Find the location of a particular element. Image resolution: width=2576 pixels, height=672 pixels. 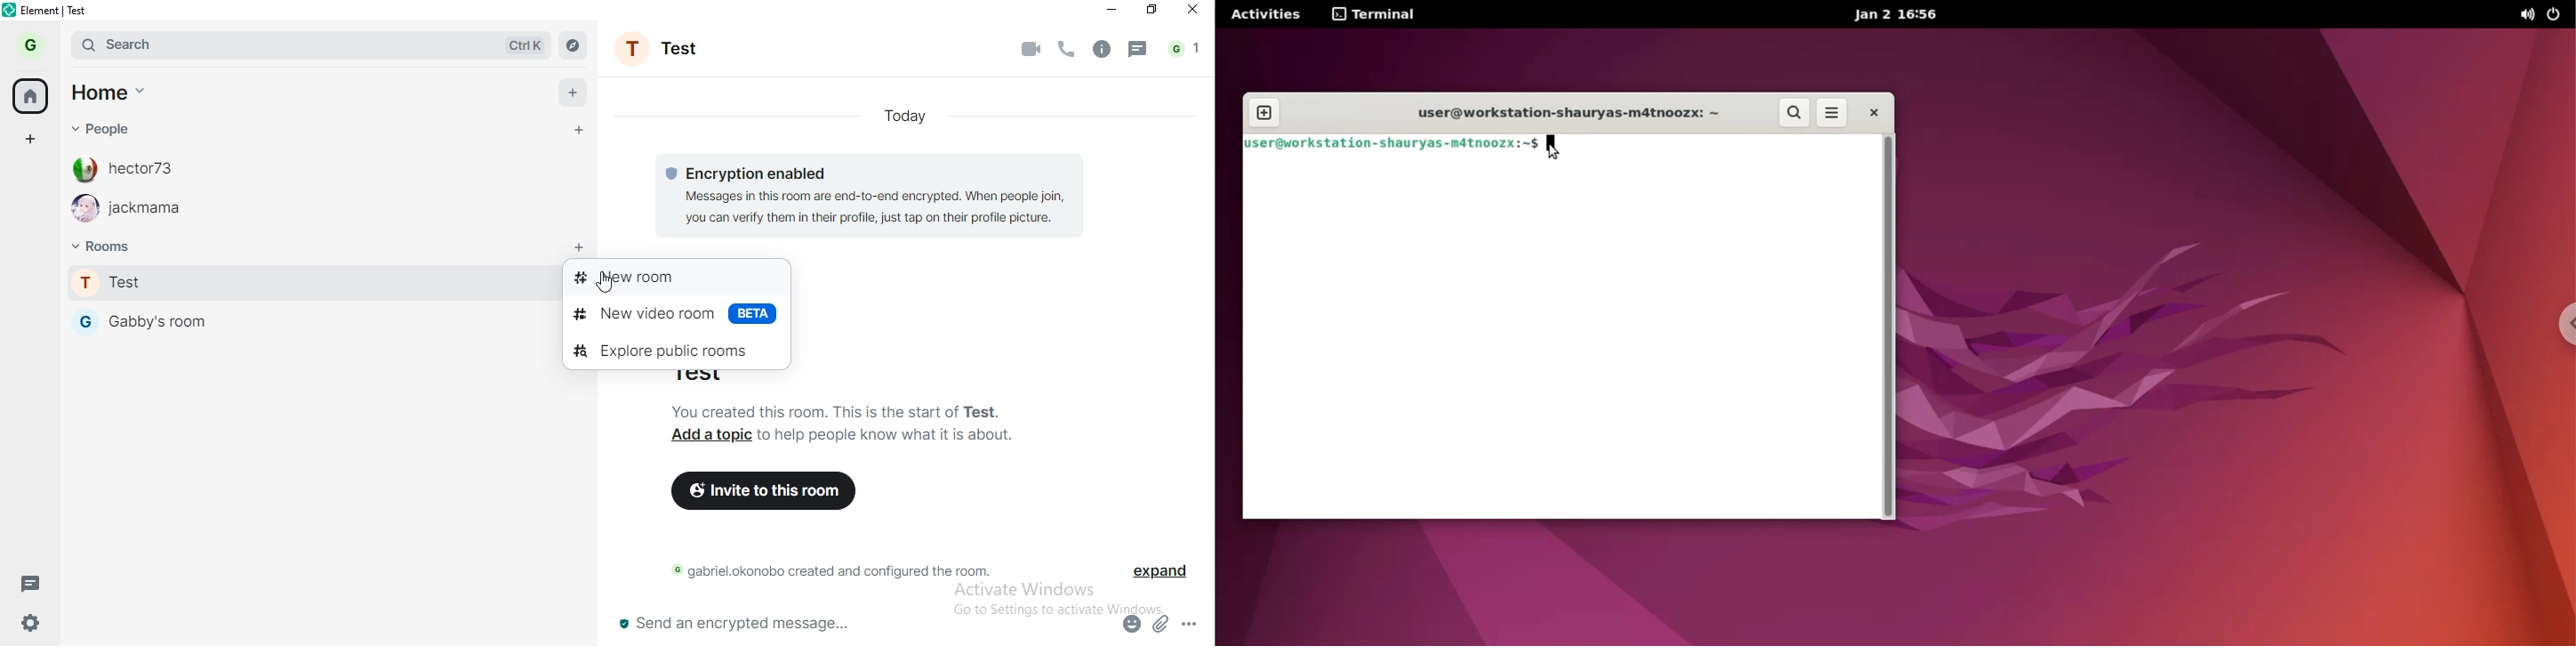

explore public rooms is located at coordinates (677, 351).